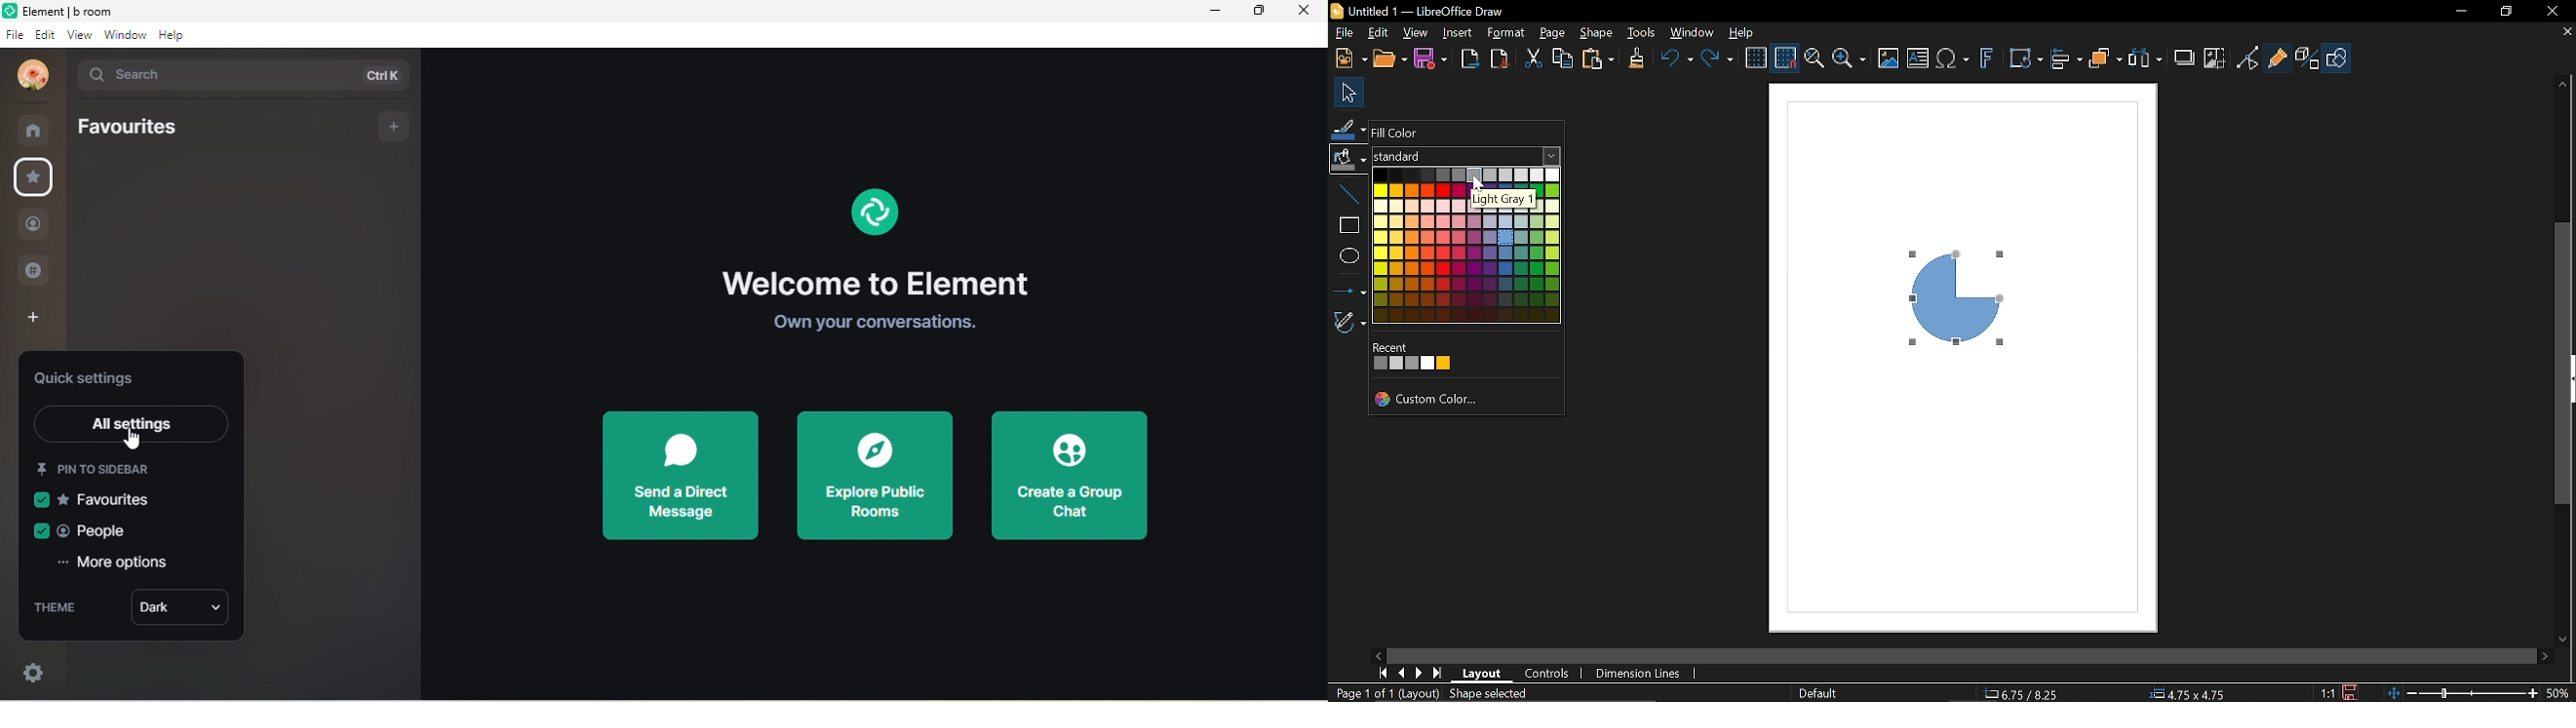  I want to click on Redo, so click(1718, 60).